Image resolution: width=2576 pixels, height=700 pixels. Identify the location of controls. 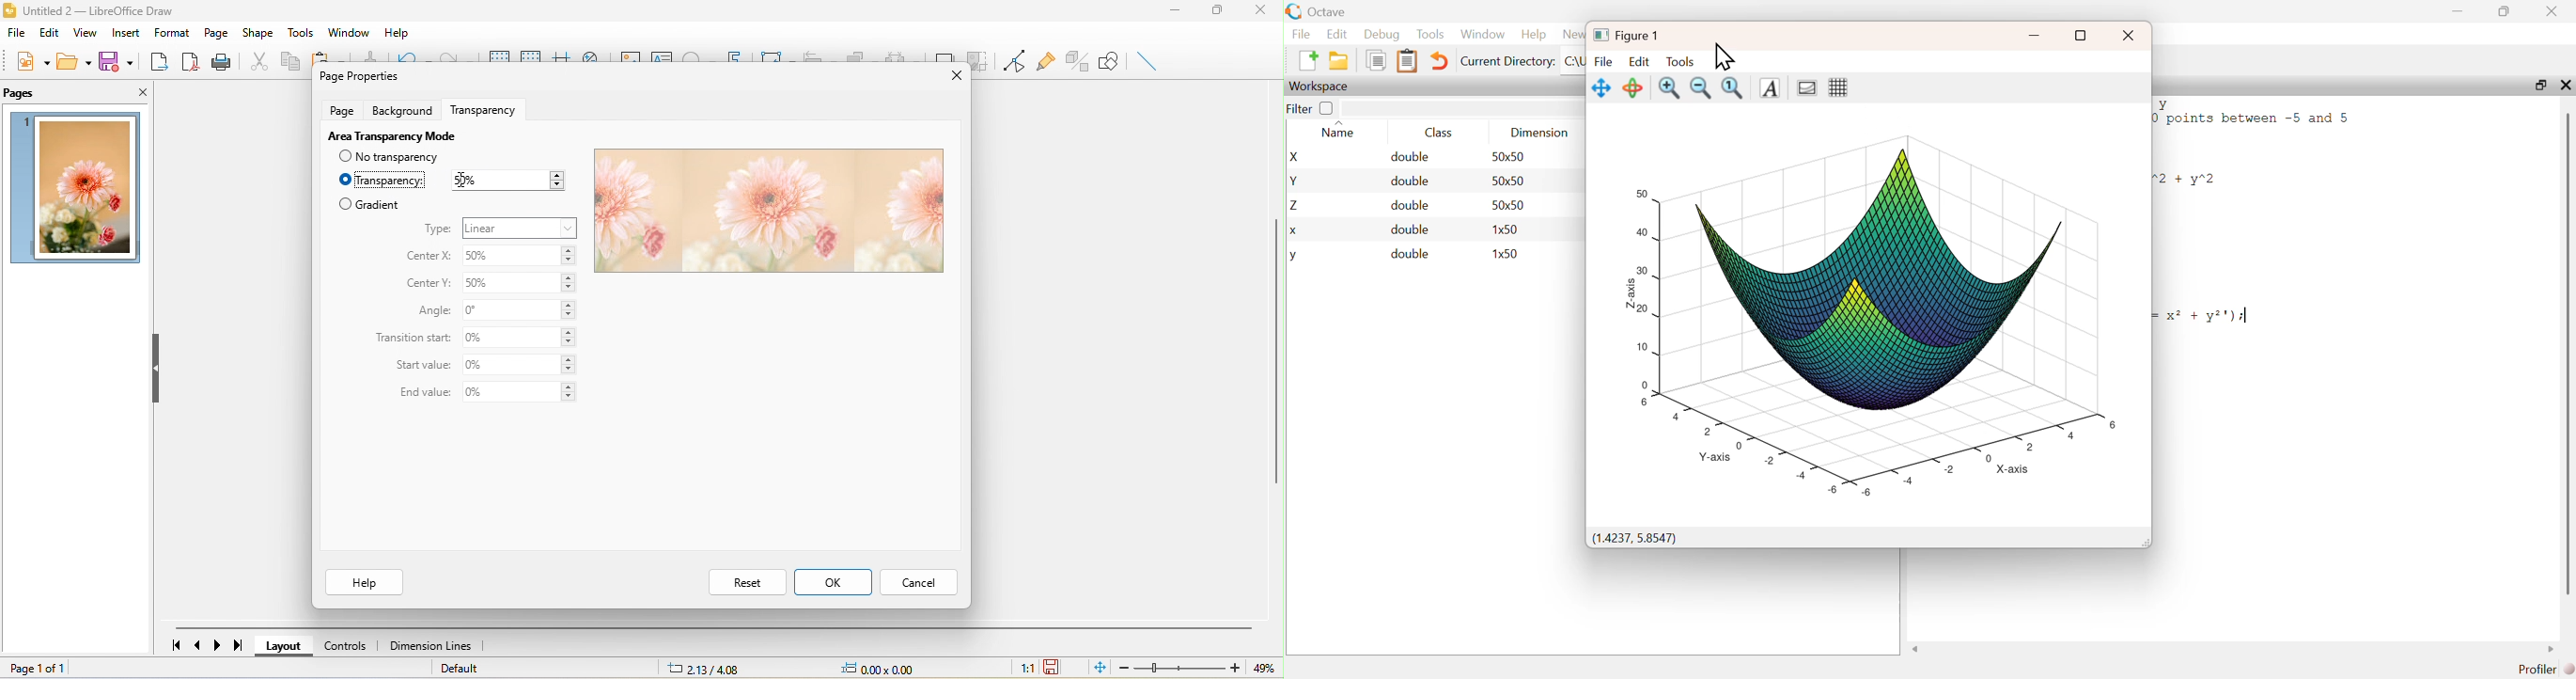
(350, 646).